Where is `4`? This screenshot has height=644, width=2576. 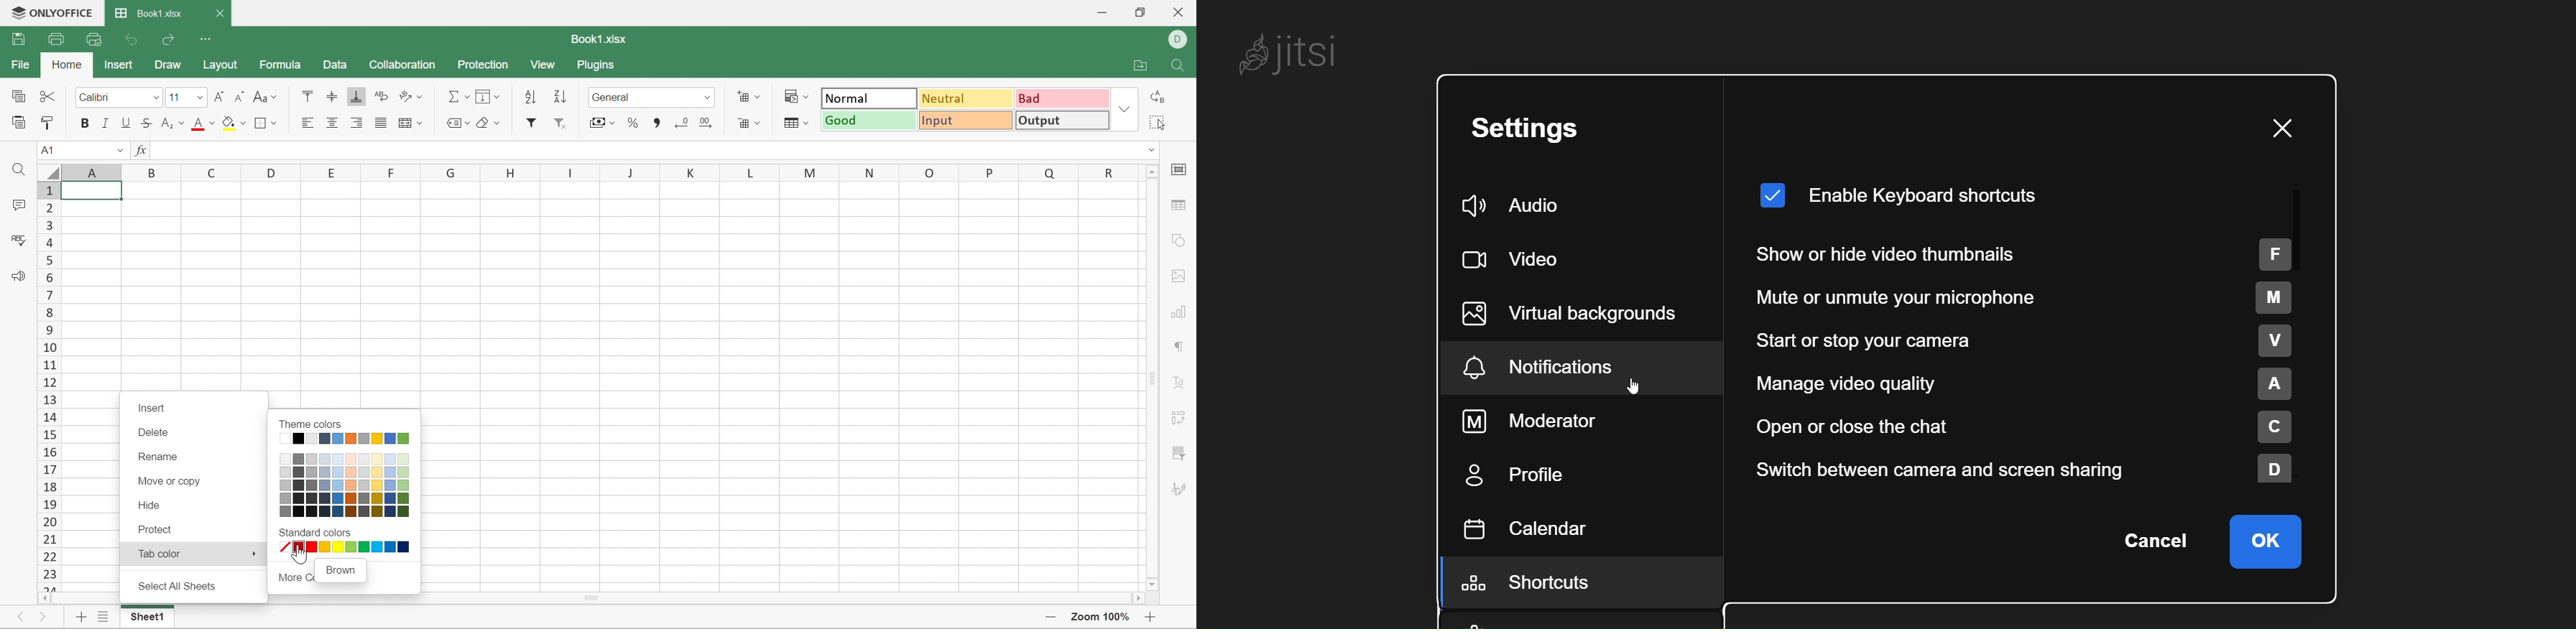 4 is located at coordinates (46, 259).